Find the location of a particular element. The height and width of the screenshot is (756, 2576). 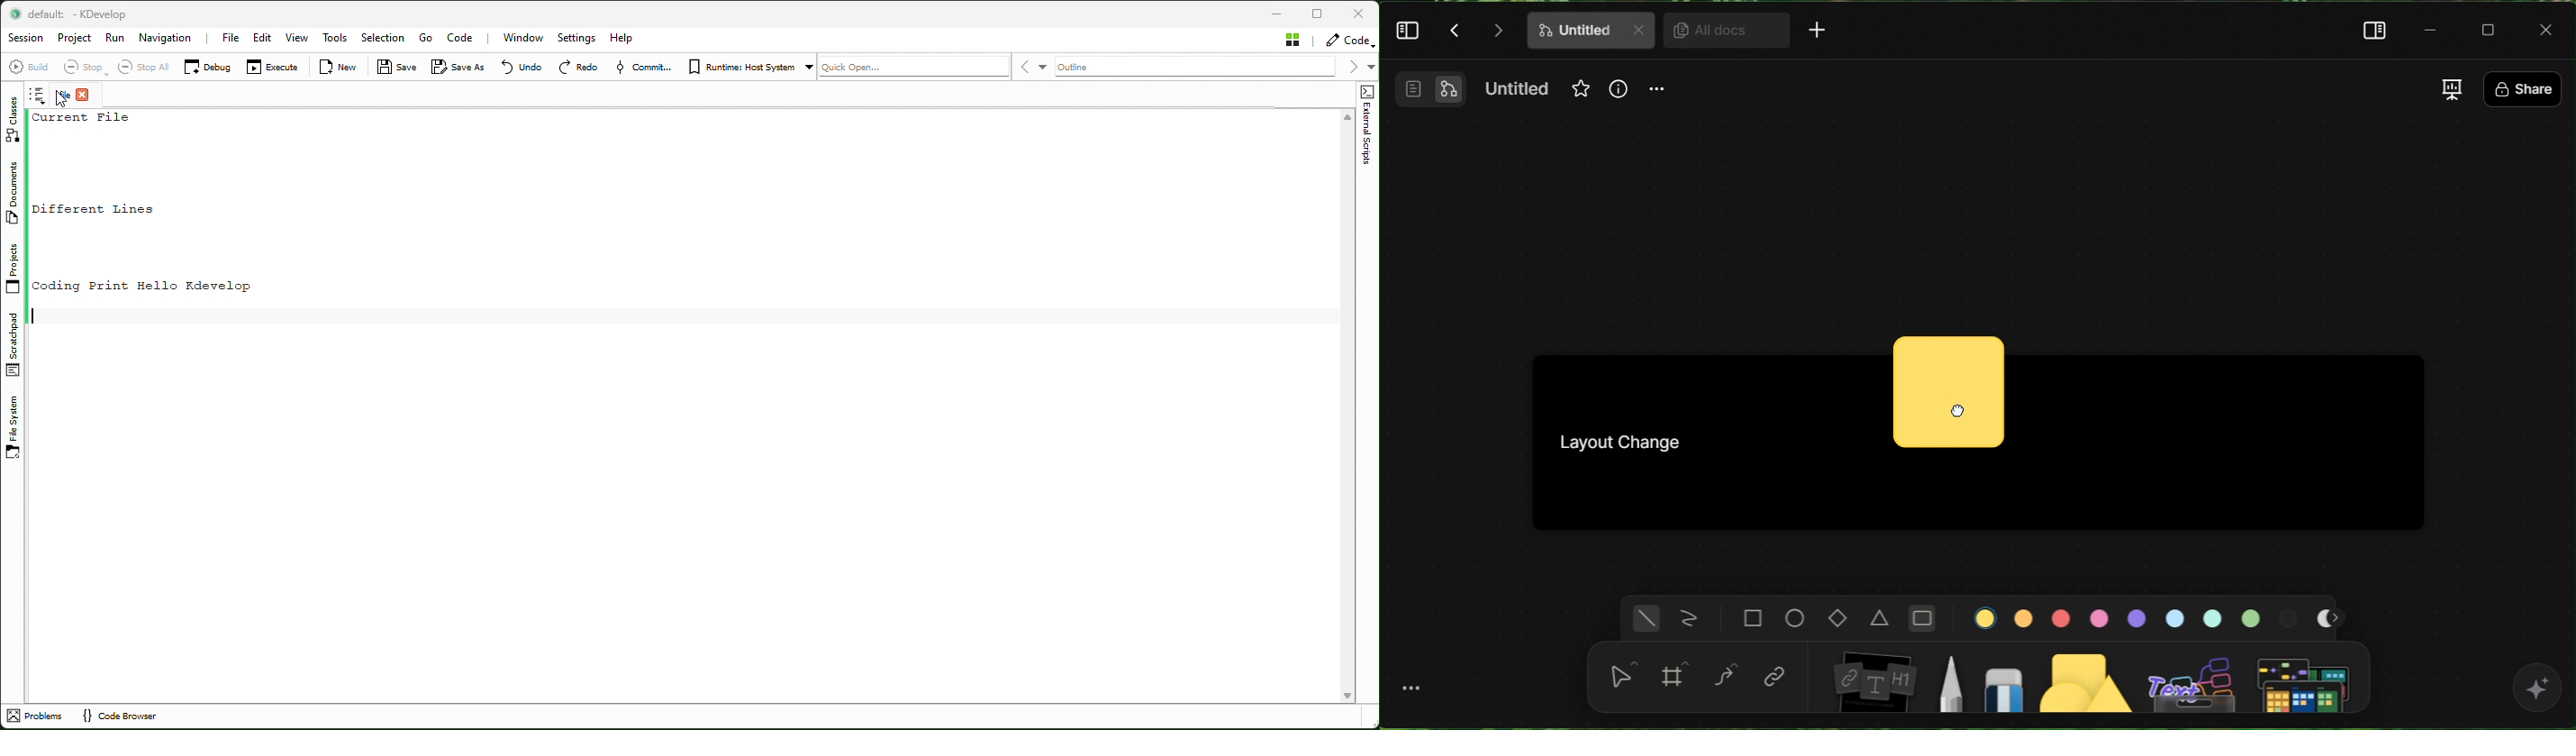

info is located at coordinates (1617, 97).